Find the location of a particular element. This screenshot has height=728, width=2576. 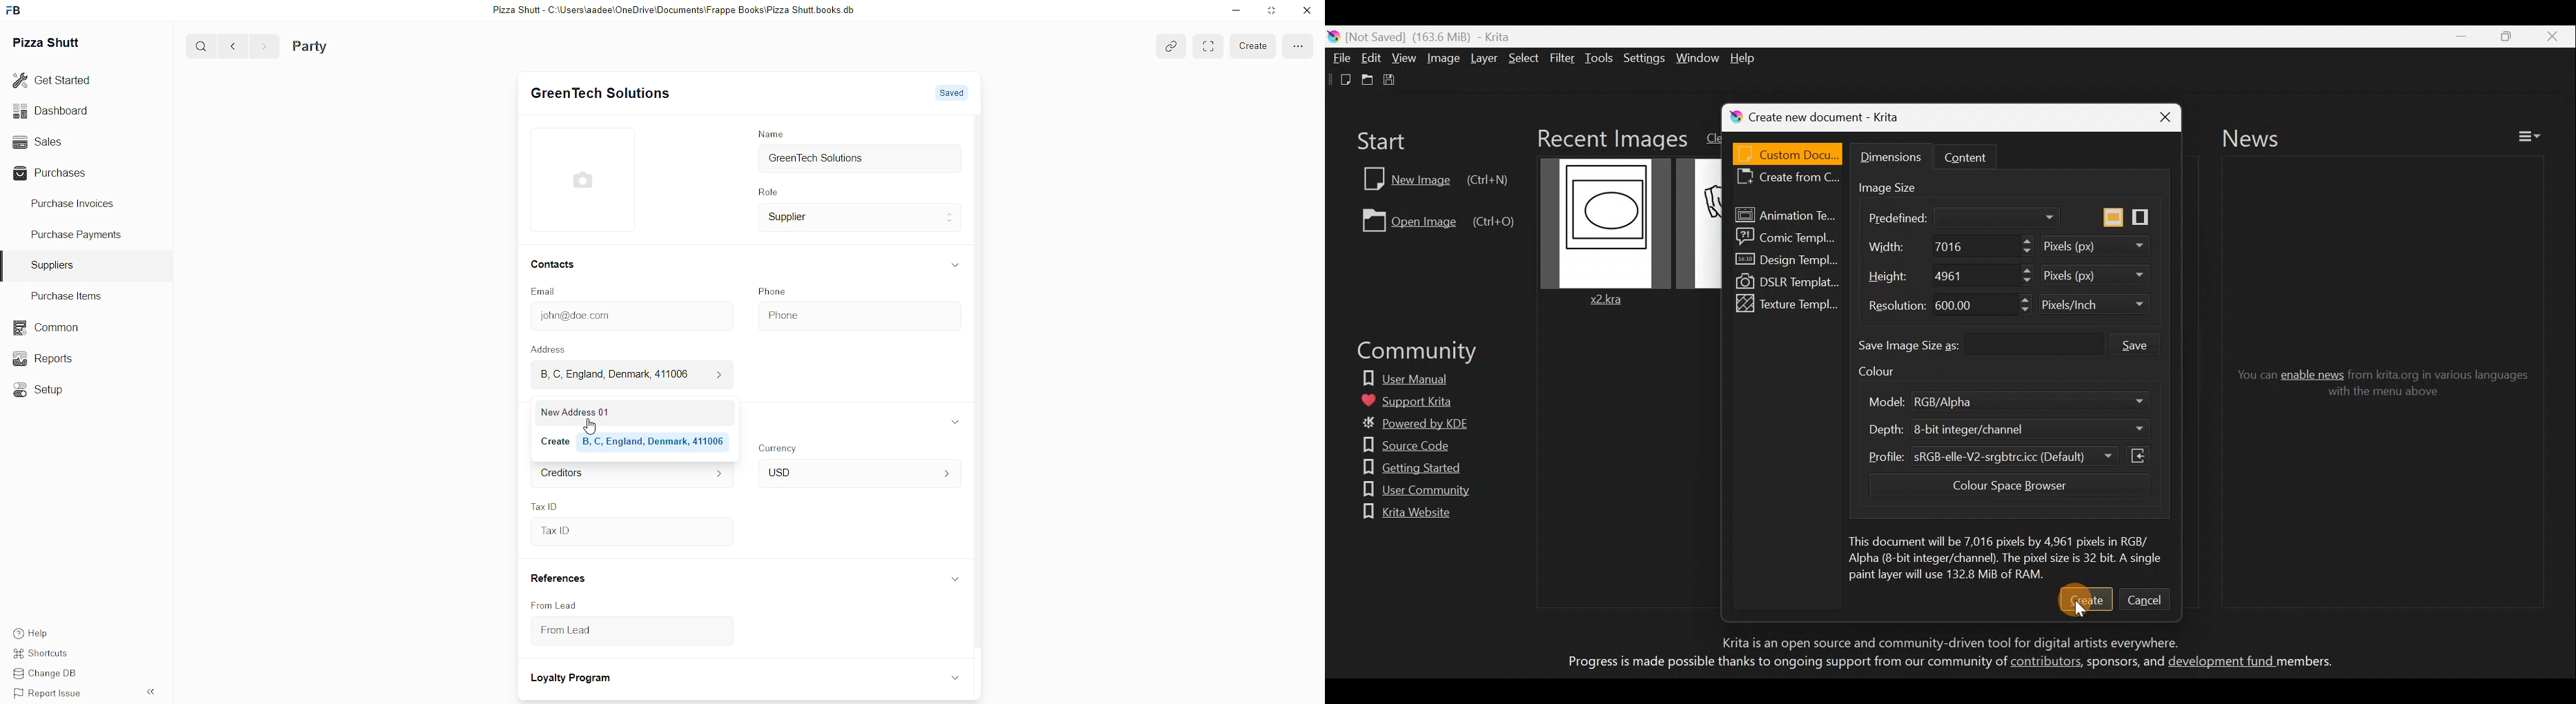

Loyalty Program is located at coordinates (573, 679).